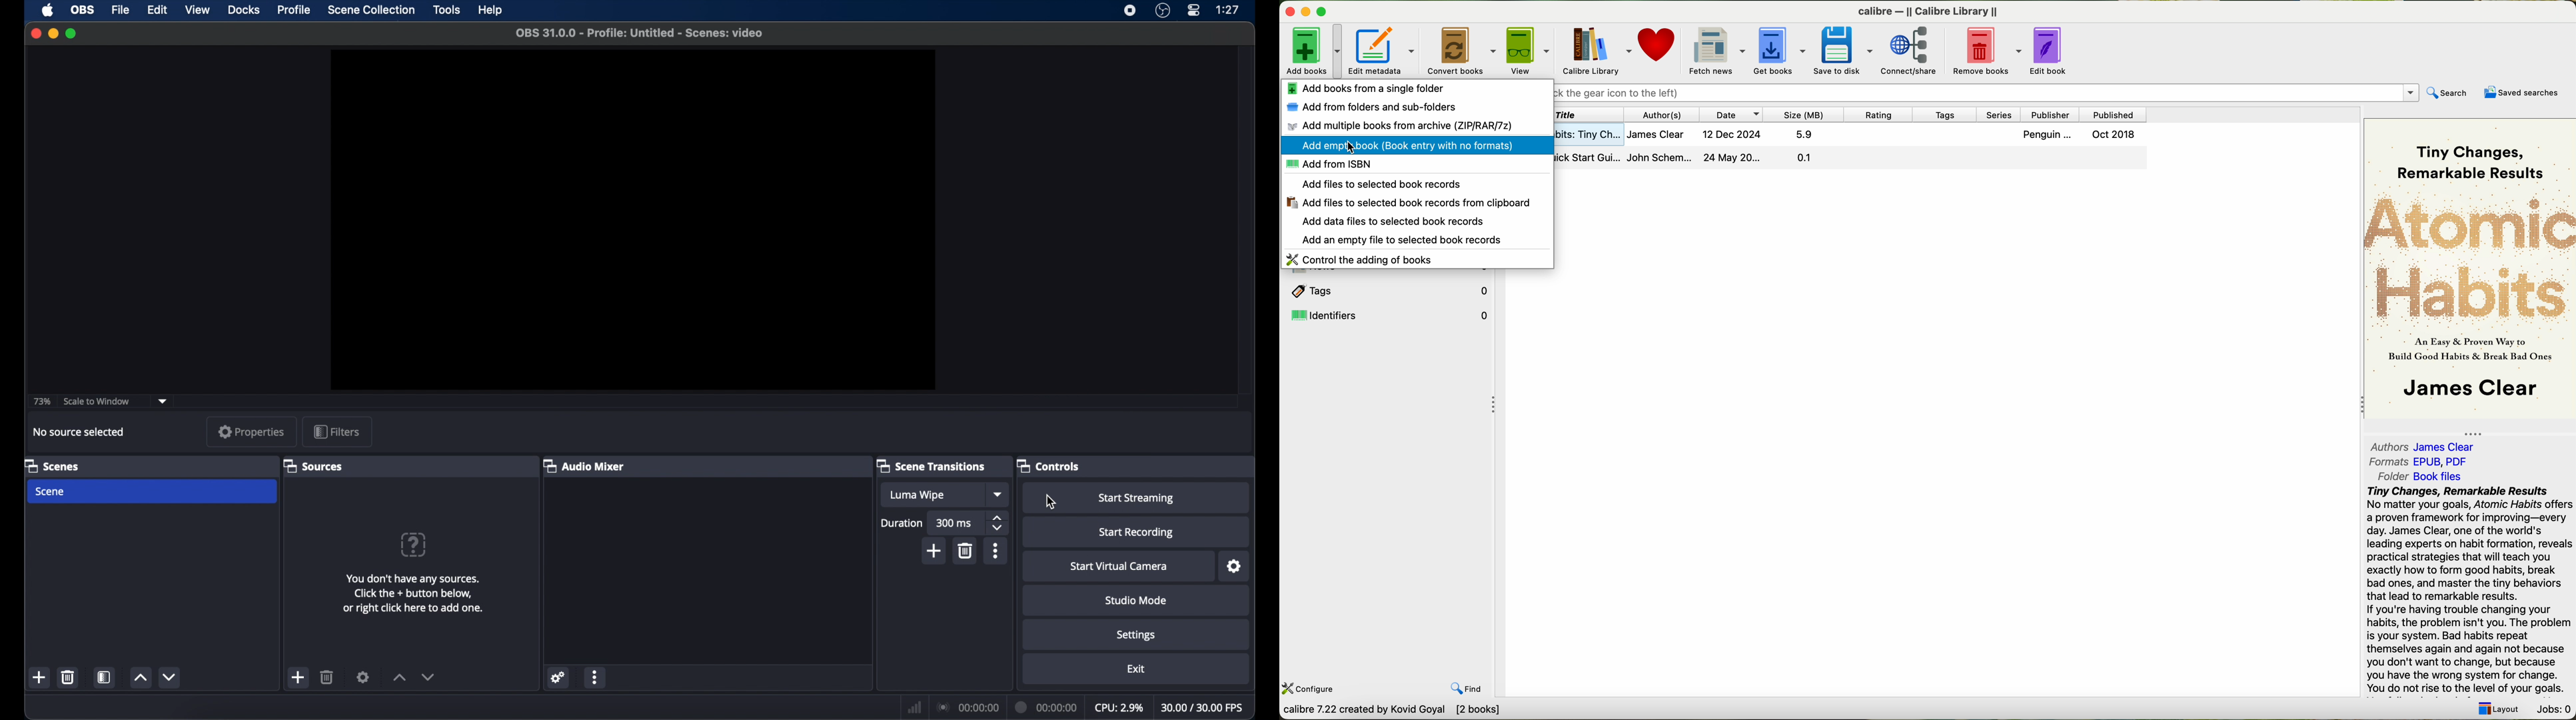 Image resolution: width=2576 pixels, height=728 pixels. I want to click on close, so click(36, 33).